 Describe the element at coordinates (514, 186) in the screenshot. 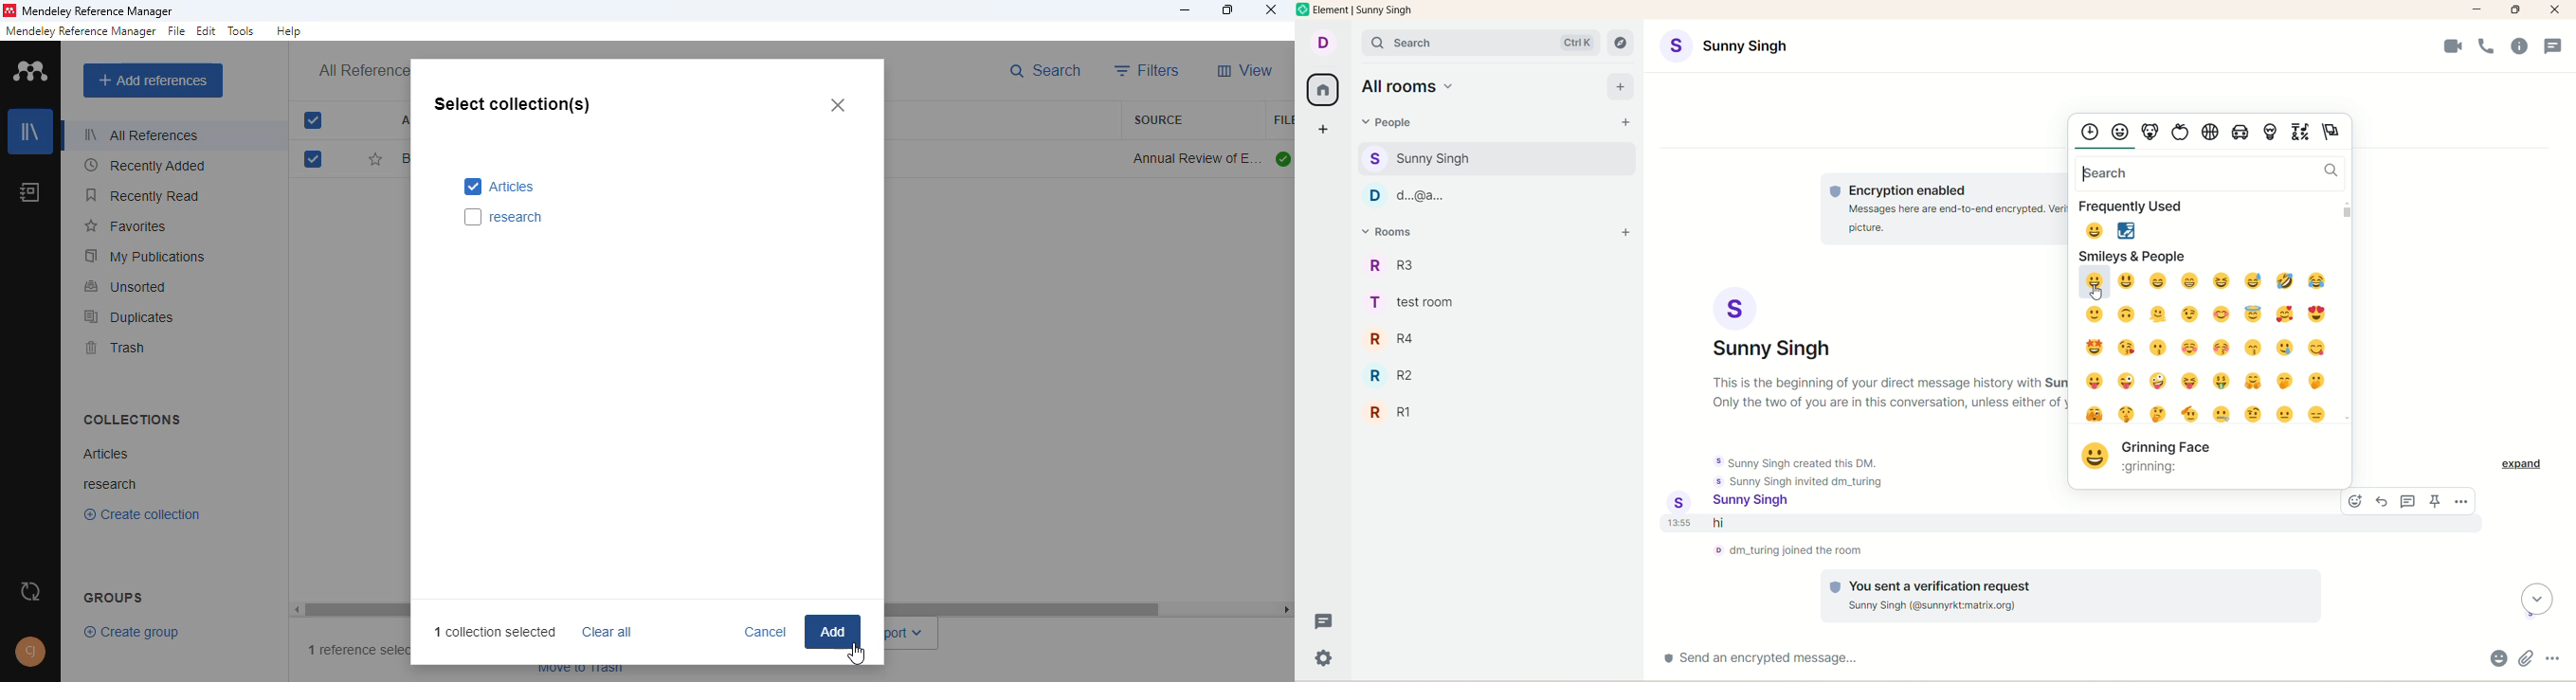

I see `articles` at that location.